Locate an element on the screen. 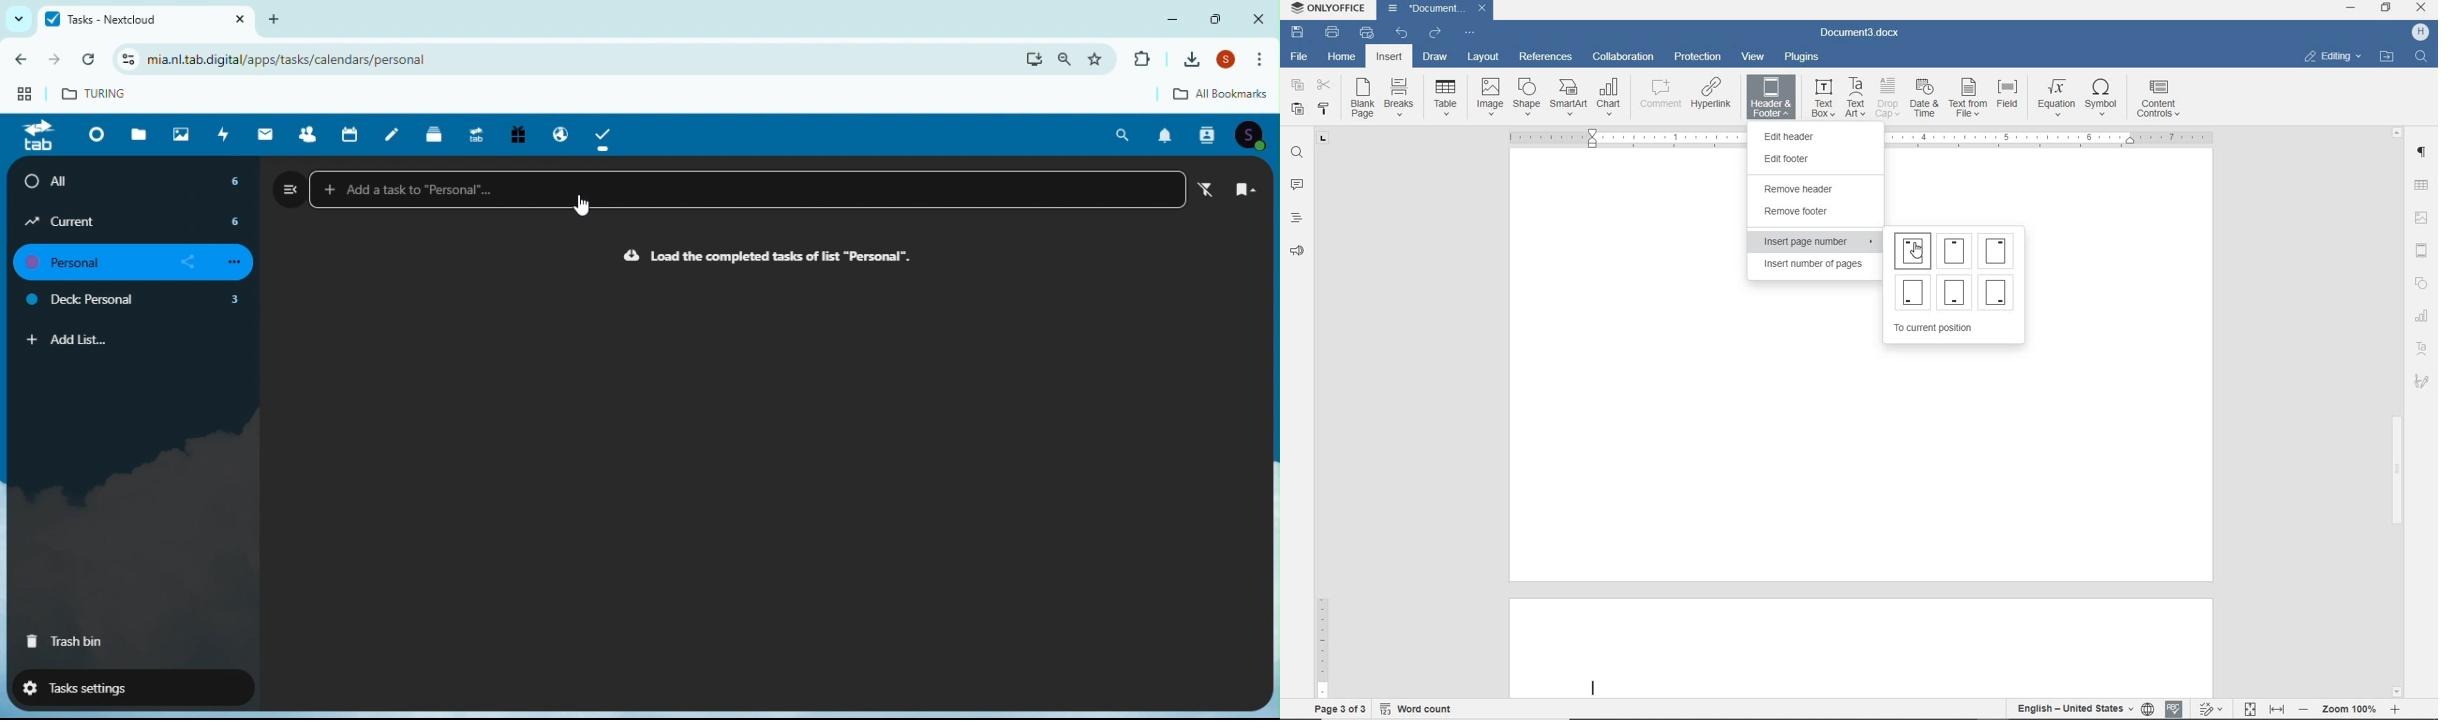 The image size is (2464, 728). cursor is located at coordinates (584, 208).